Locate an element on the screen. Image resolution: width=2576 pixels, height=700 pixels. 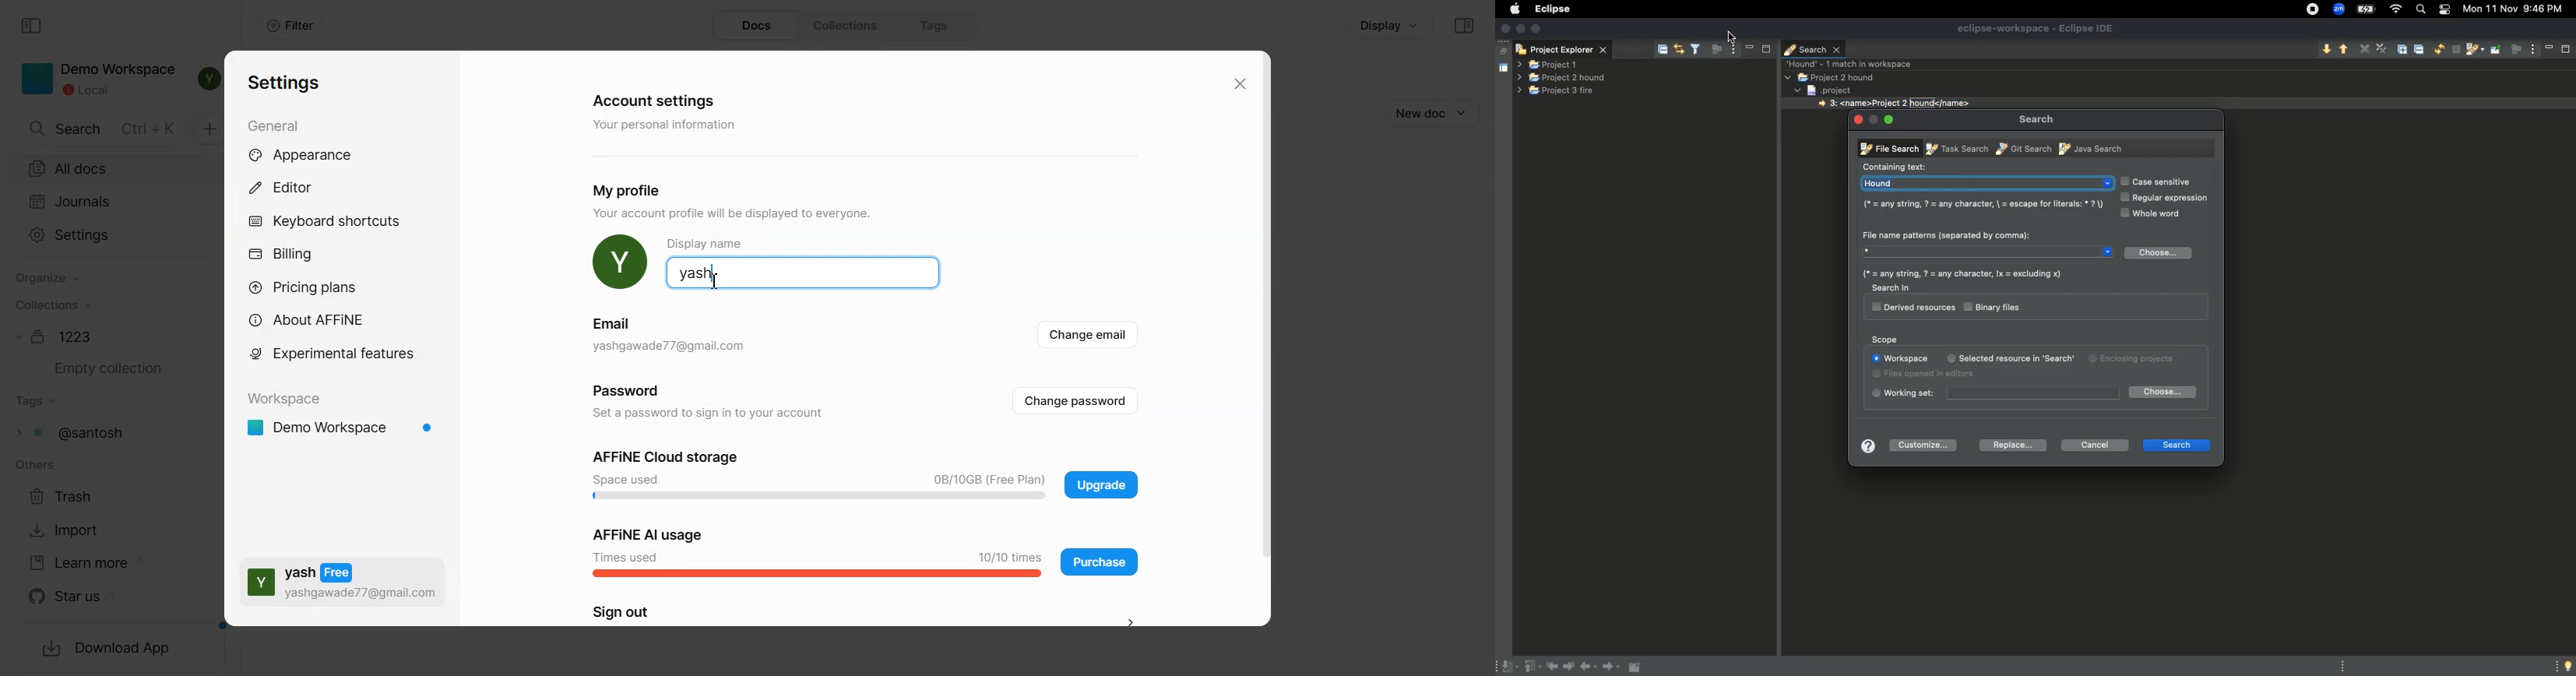
Organize is located at coordinates (46, 279).